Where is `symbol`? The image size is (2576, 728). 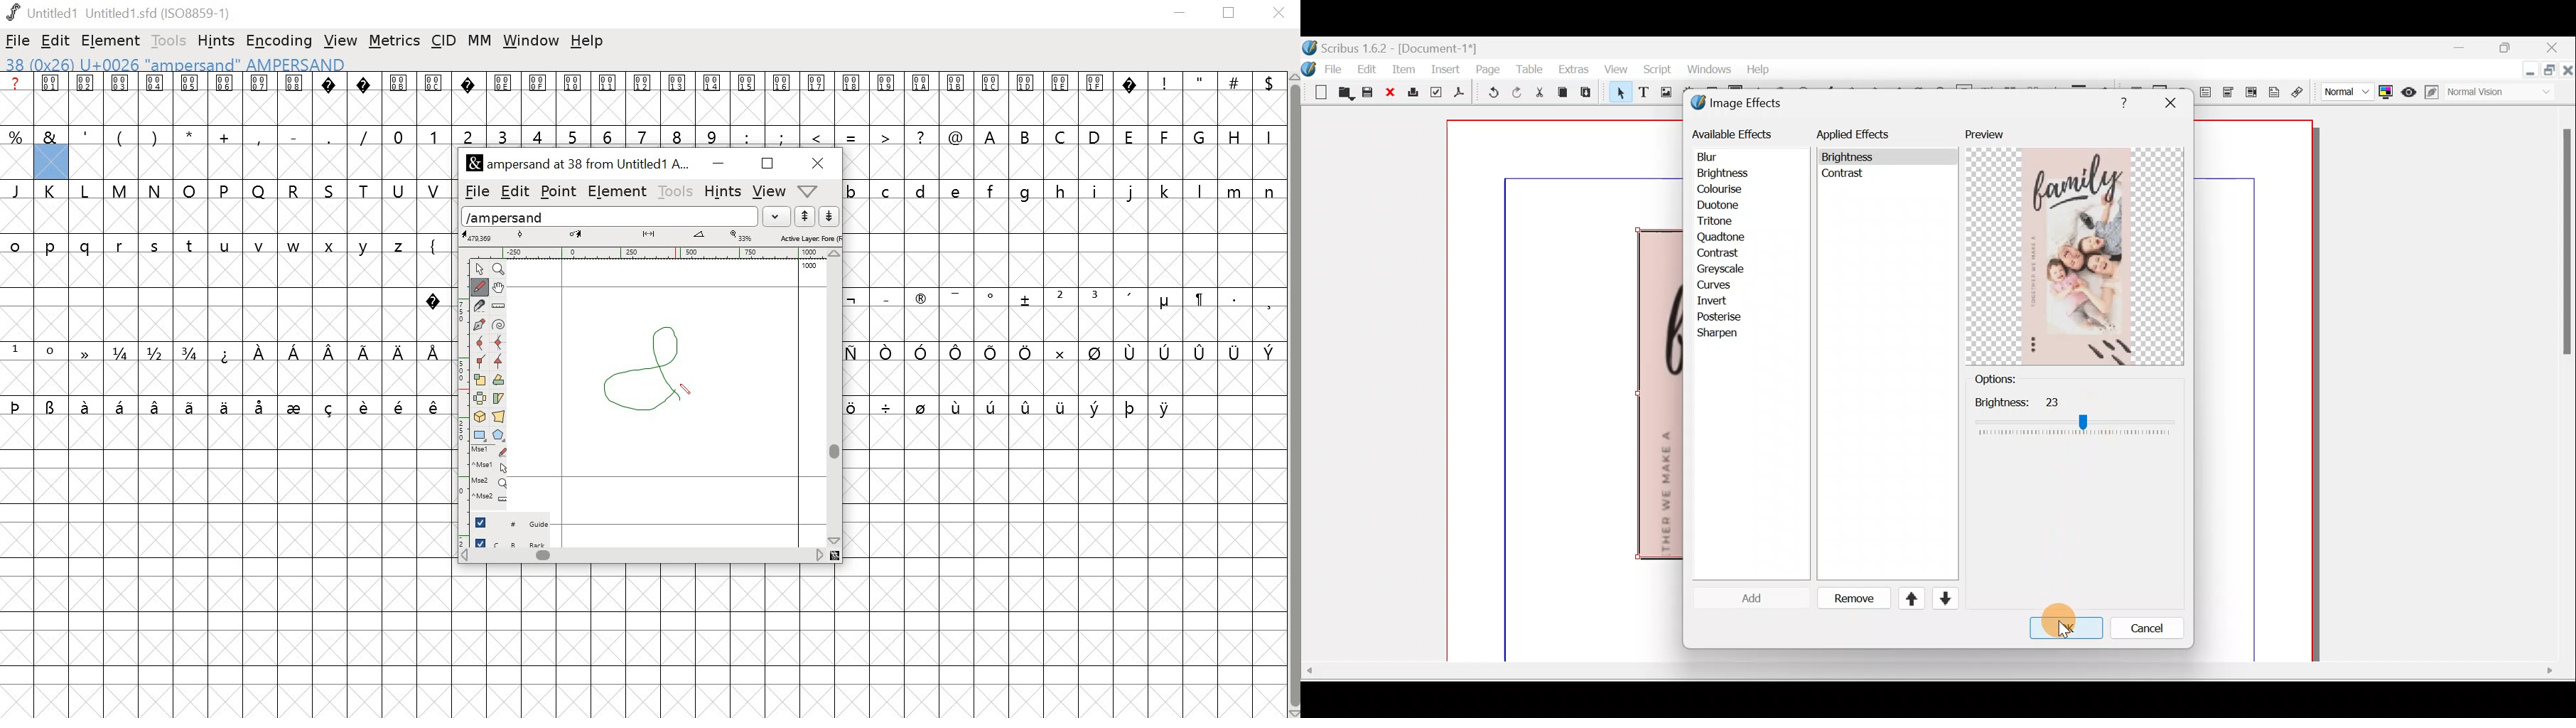
symbol is located at coordinates (330, 406).